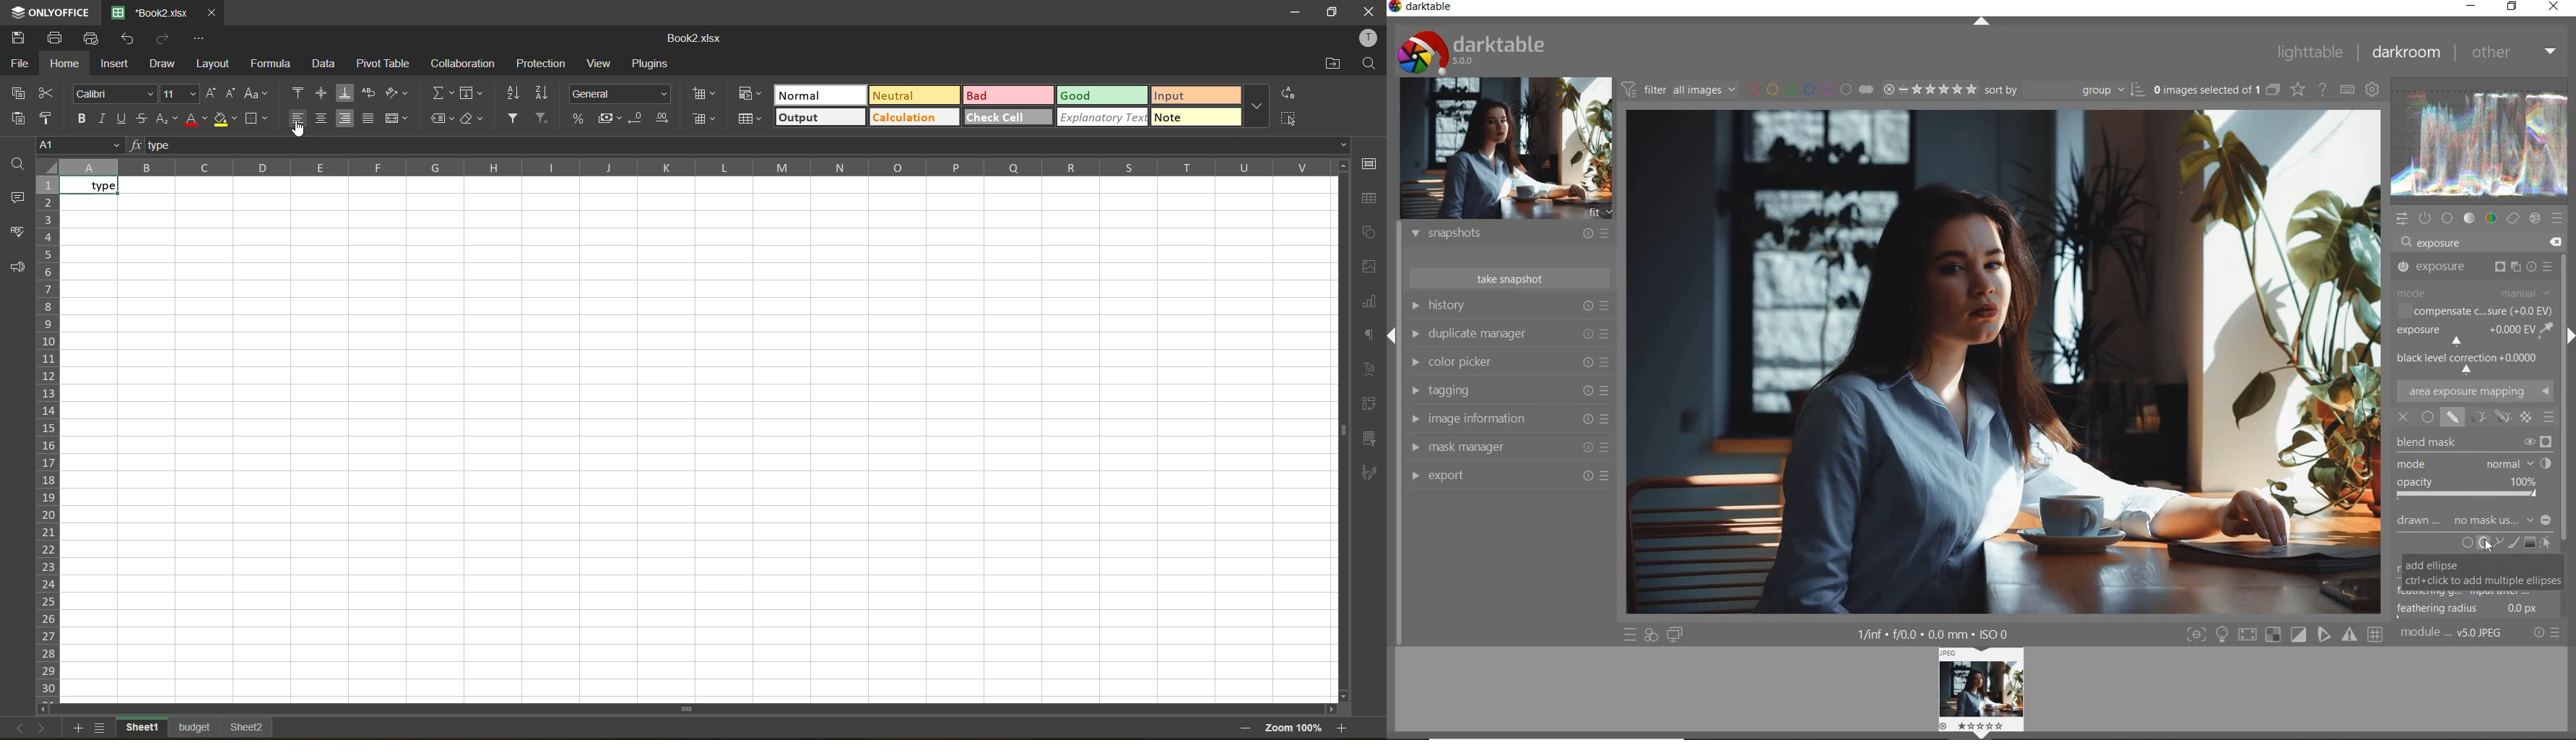 The width and height of the screenshot is (2576, 756). I want to click on selected image, so click(2004, 359).